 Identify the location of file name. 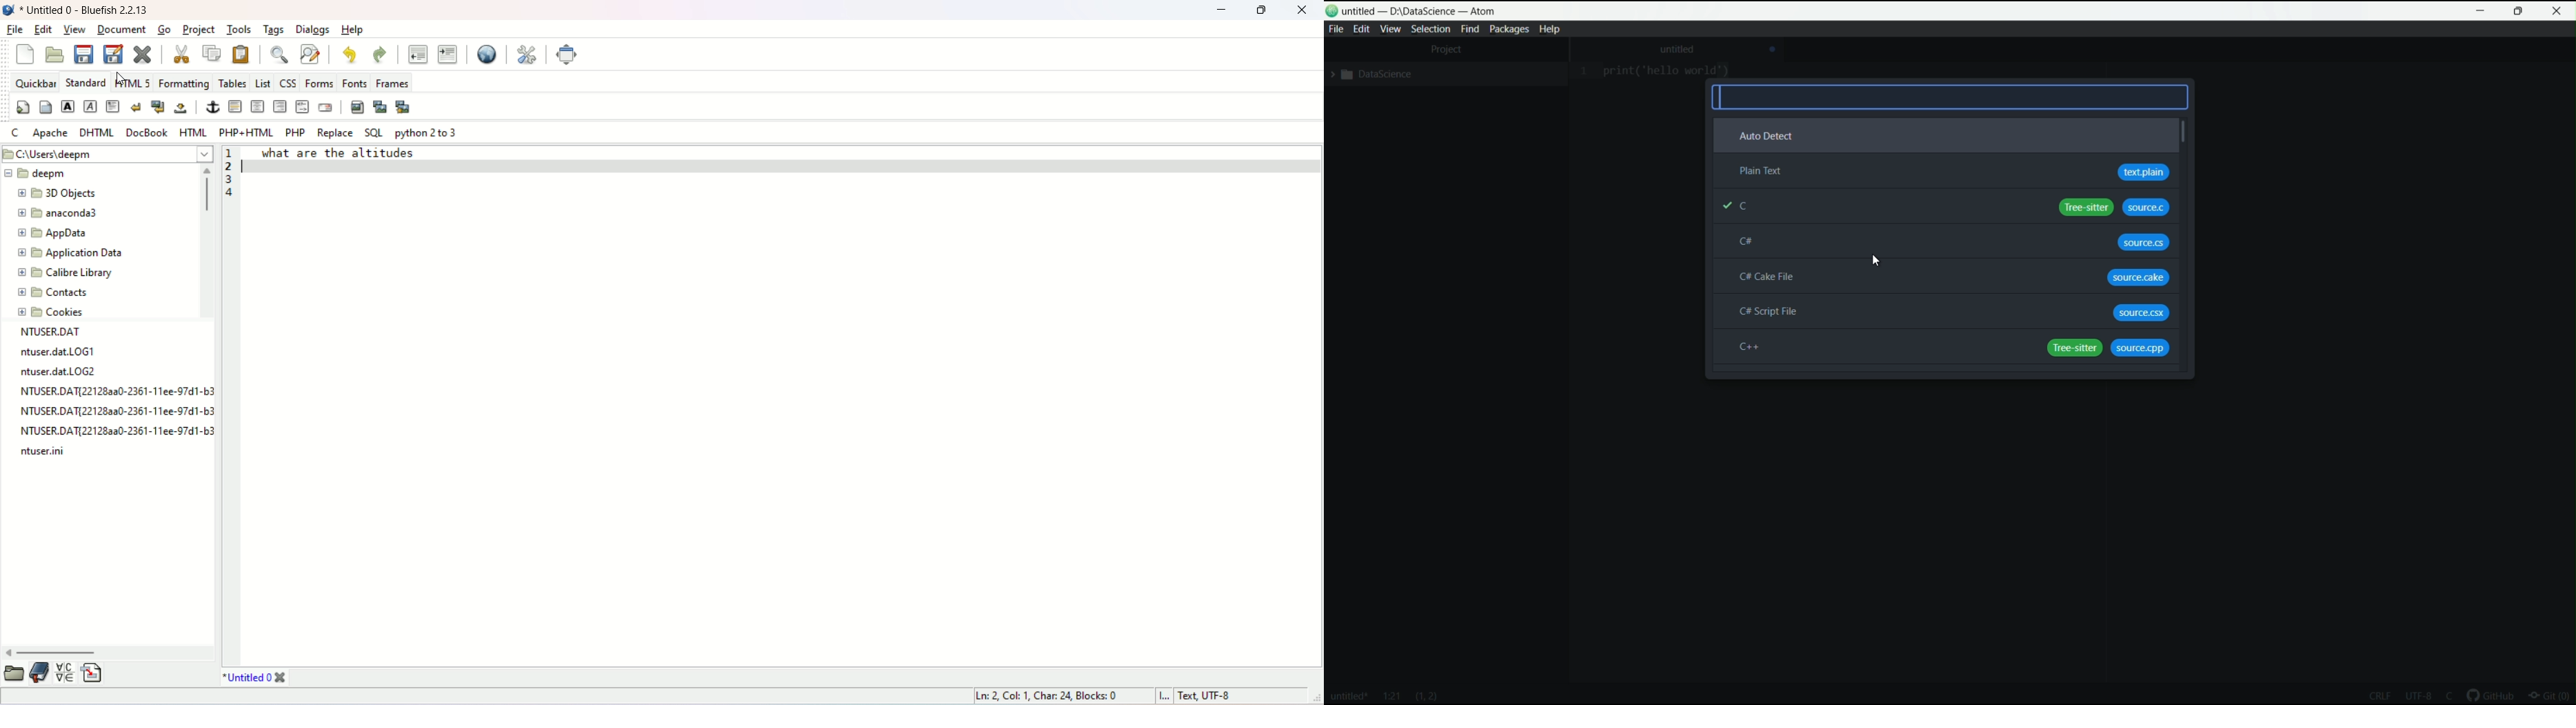
(1349, 698).